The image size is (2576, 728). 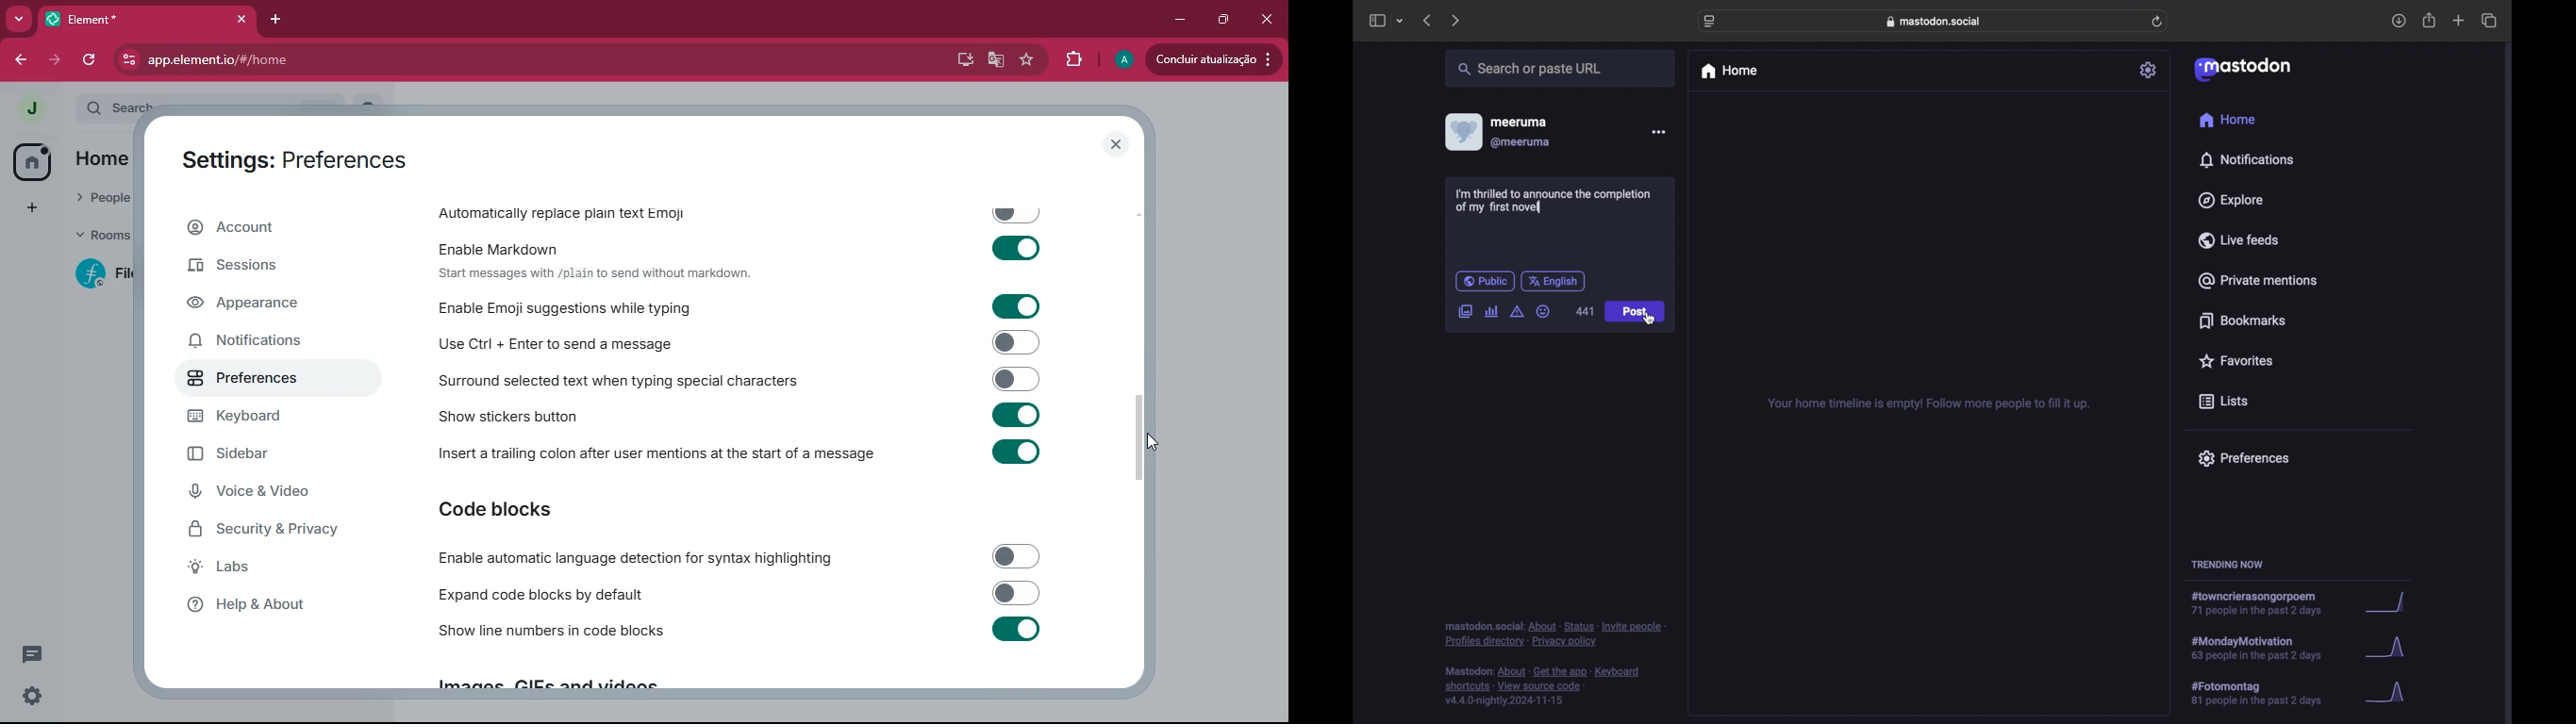 What do you see at coordinates (996, 59) in the screenshot?
I see `google translate` at bounding box center [996, 59].